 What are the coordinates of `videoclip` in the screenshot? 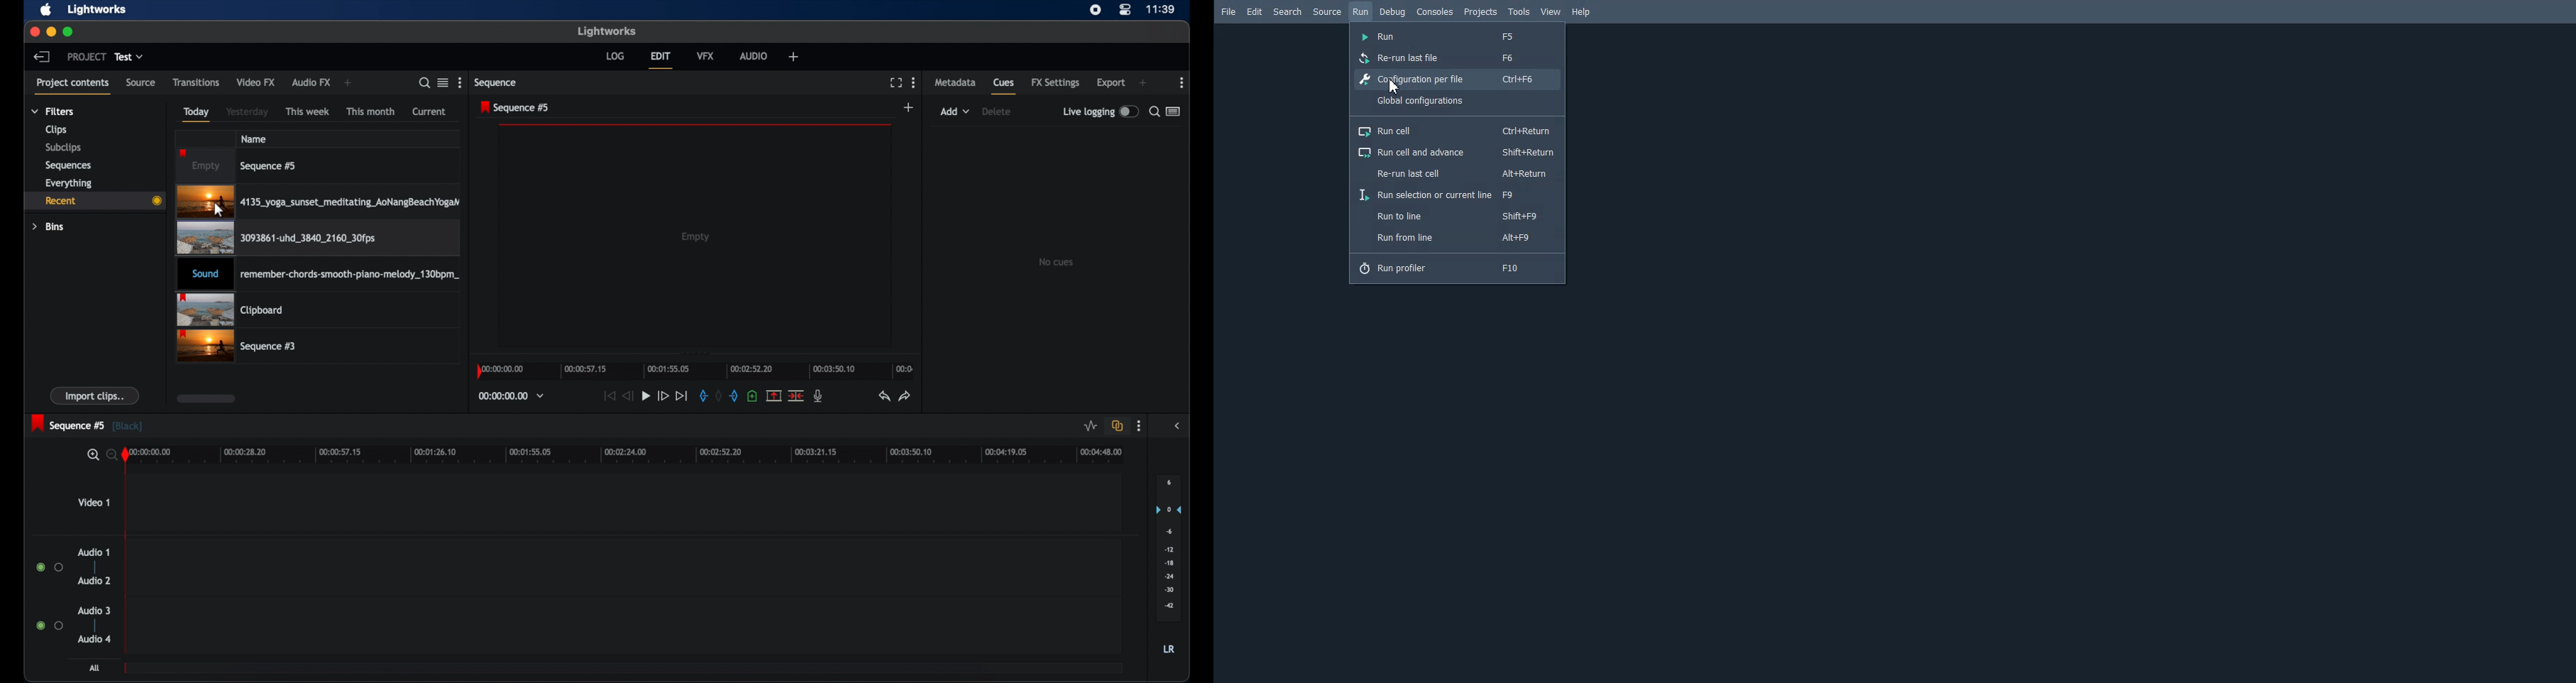 It's located at (319, 238).